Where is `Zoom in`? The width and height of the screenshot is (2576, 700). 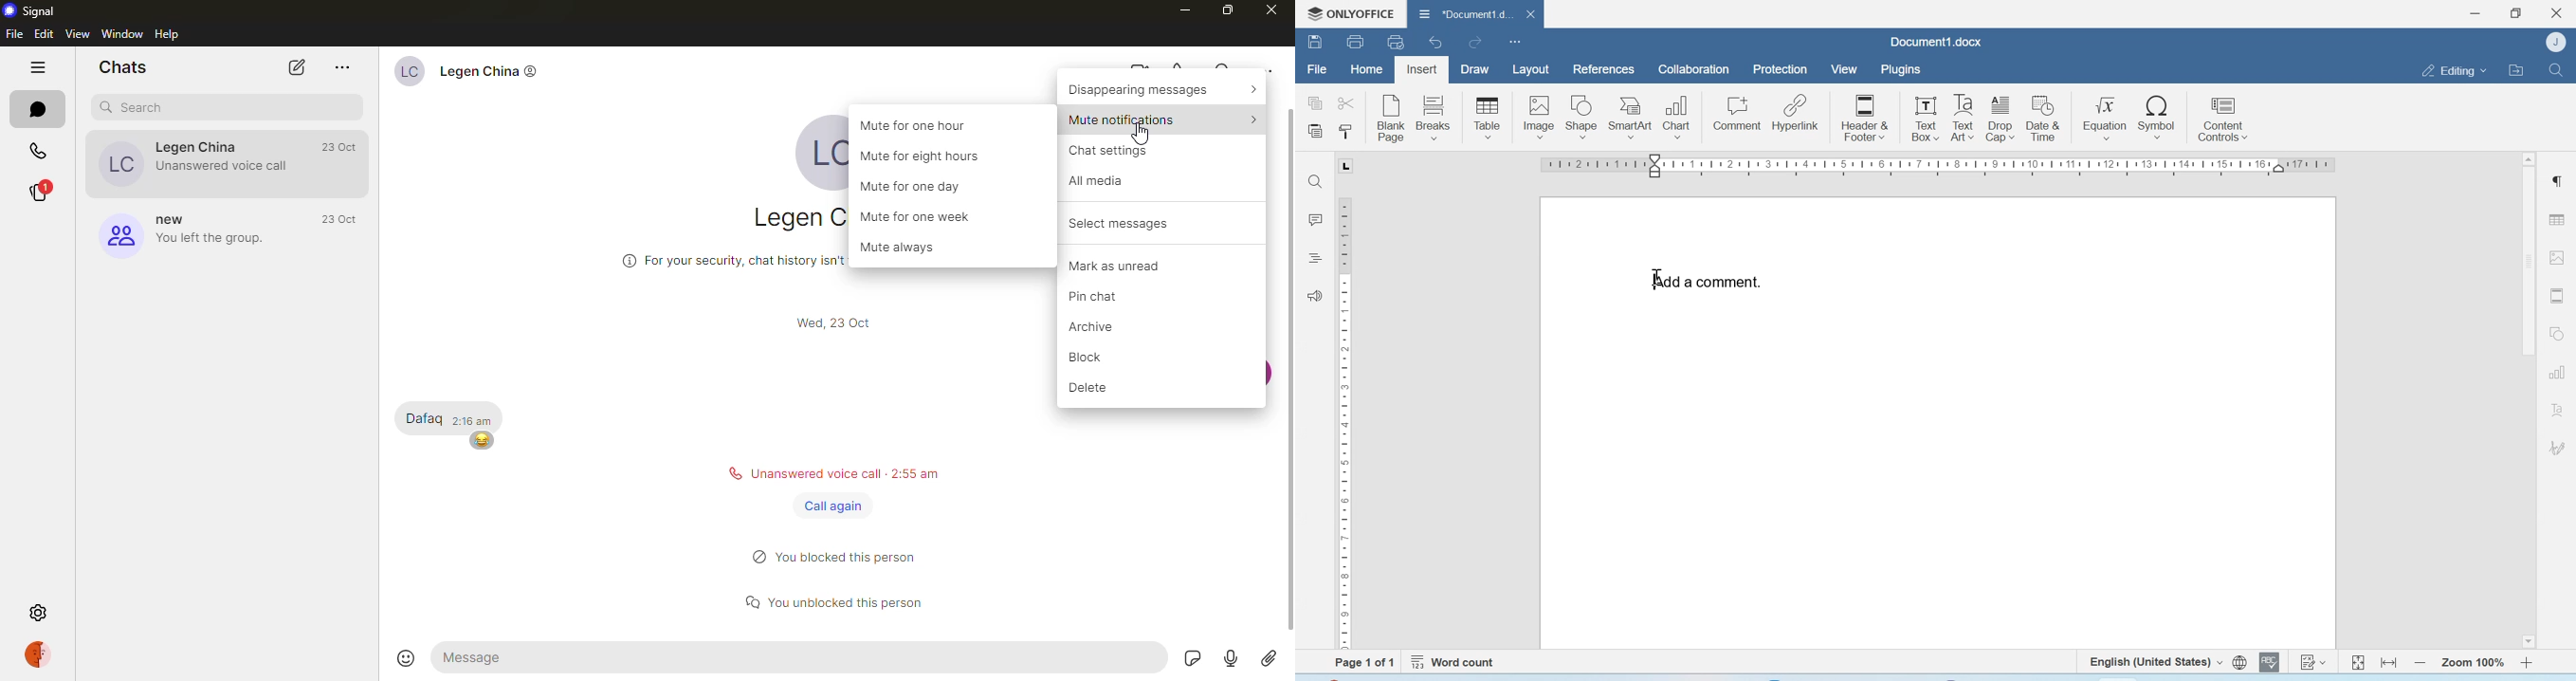
Zoom in is located at coordinates (2528, 662).